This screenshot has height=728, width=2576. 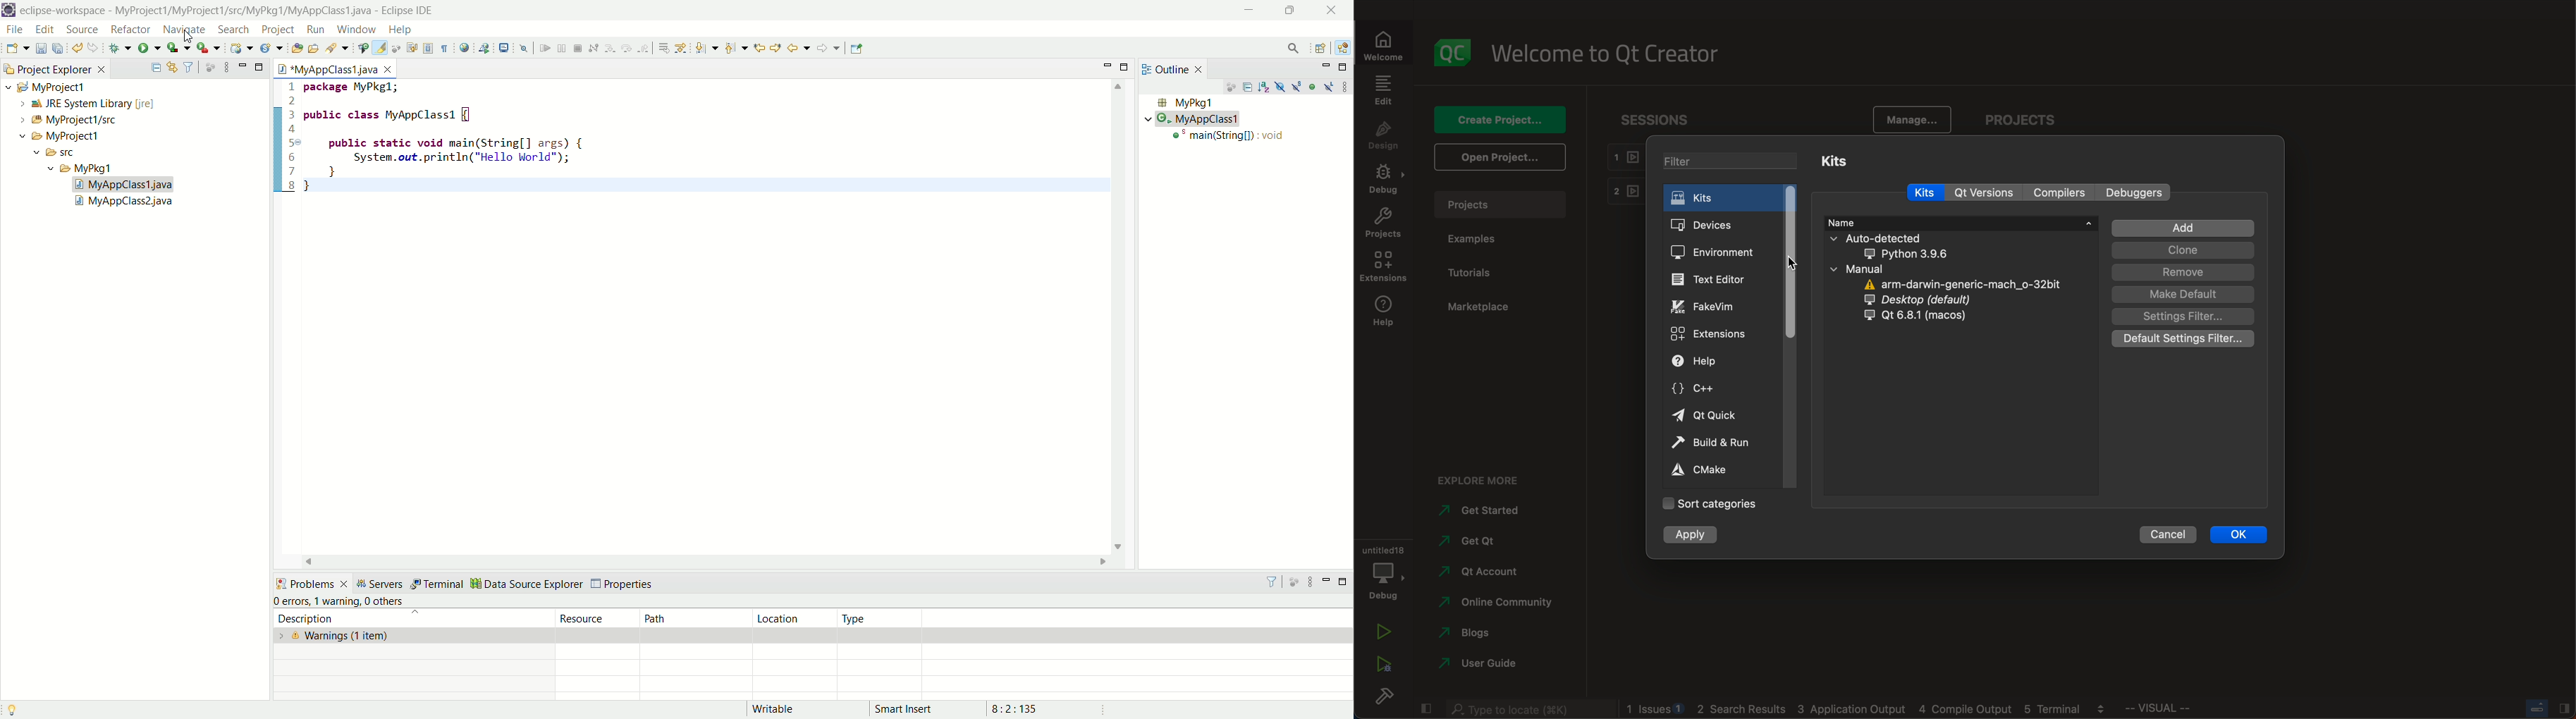 I want to click on focus on active task, so click(x=210, y=67).